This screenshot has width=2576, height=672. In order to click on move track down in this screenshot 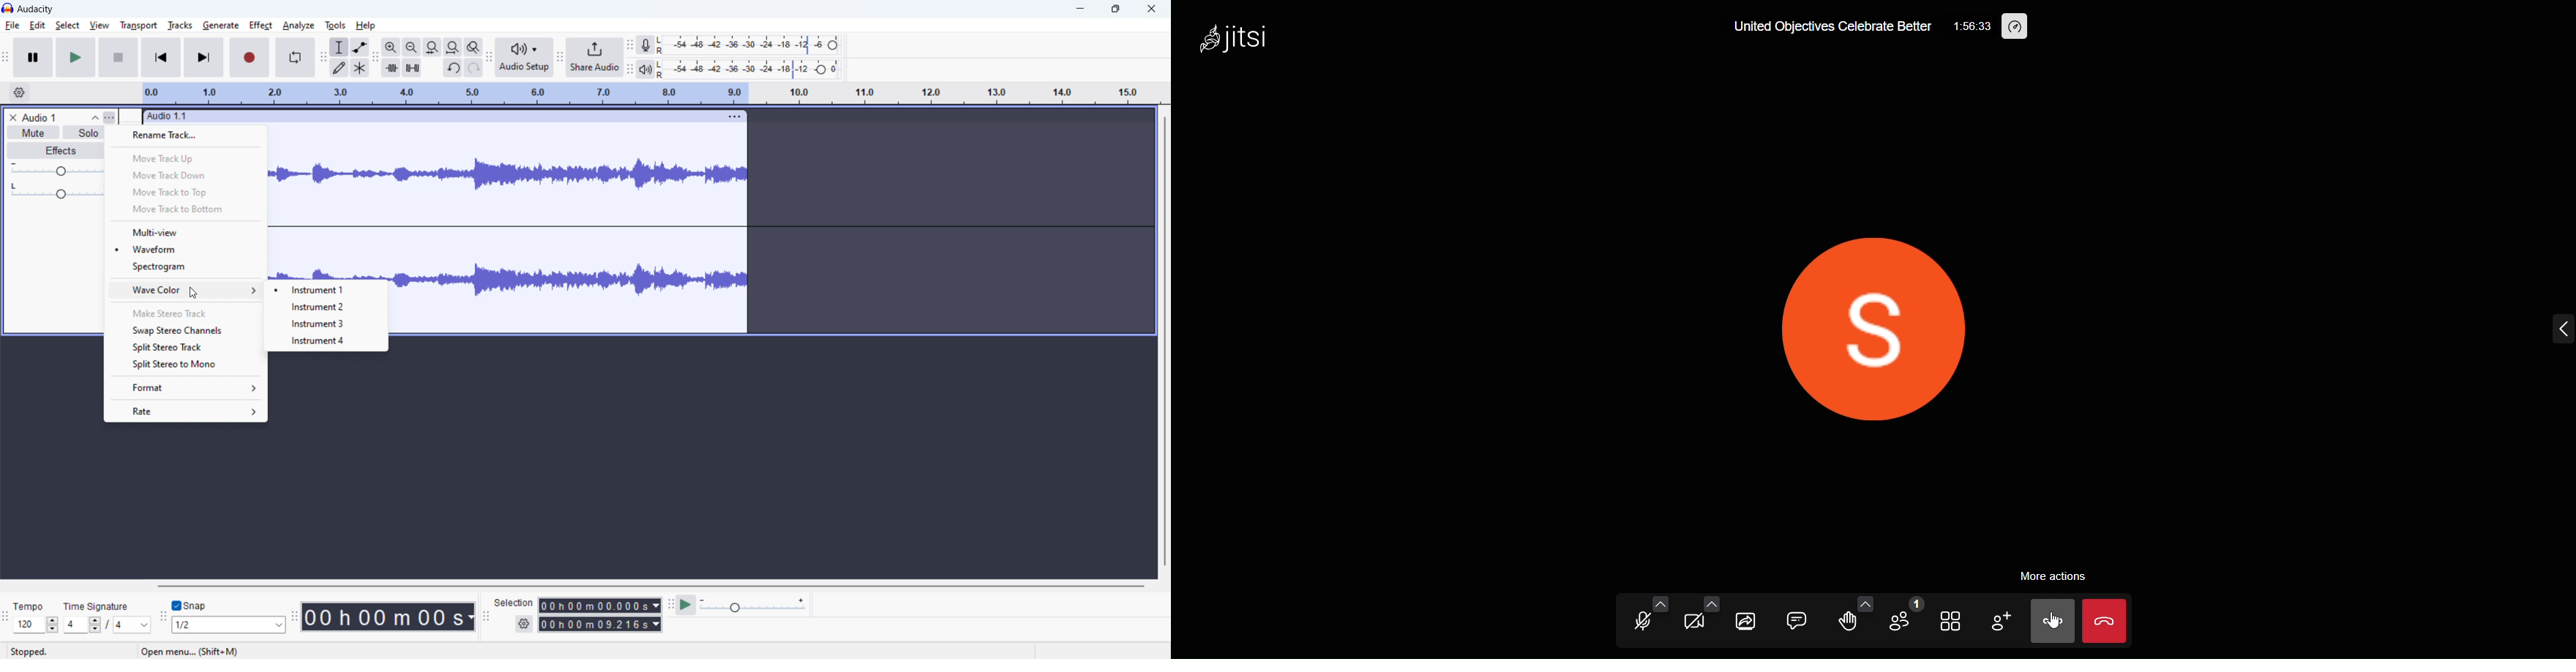, I will do `click(184, 174)`.